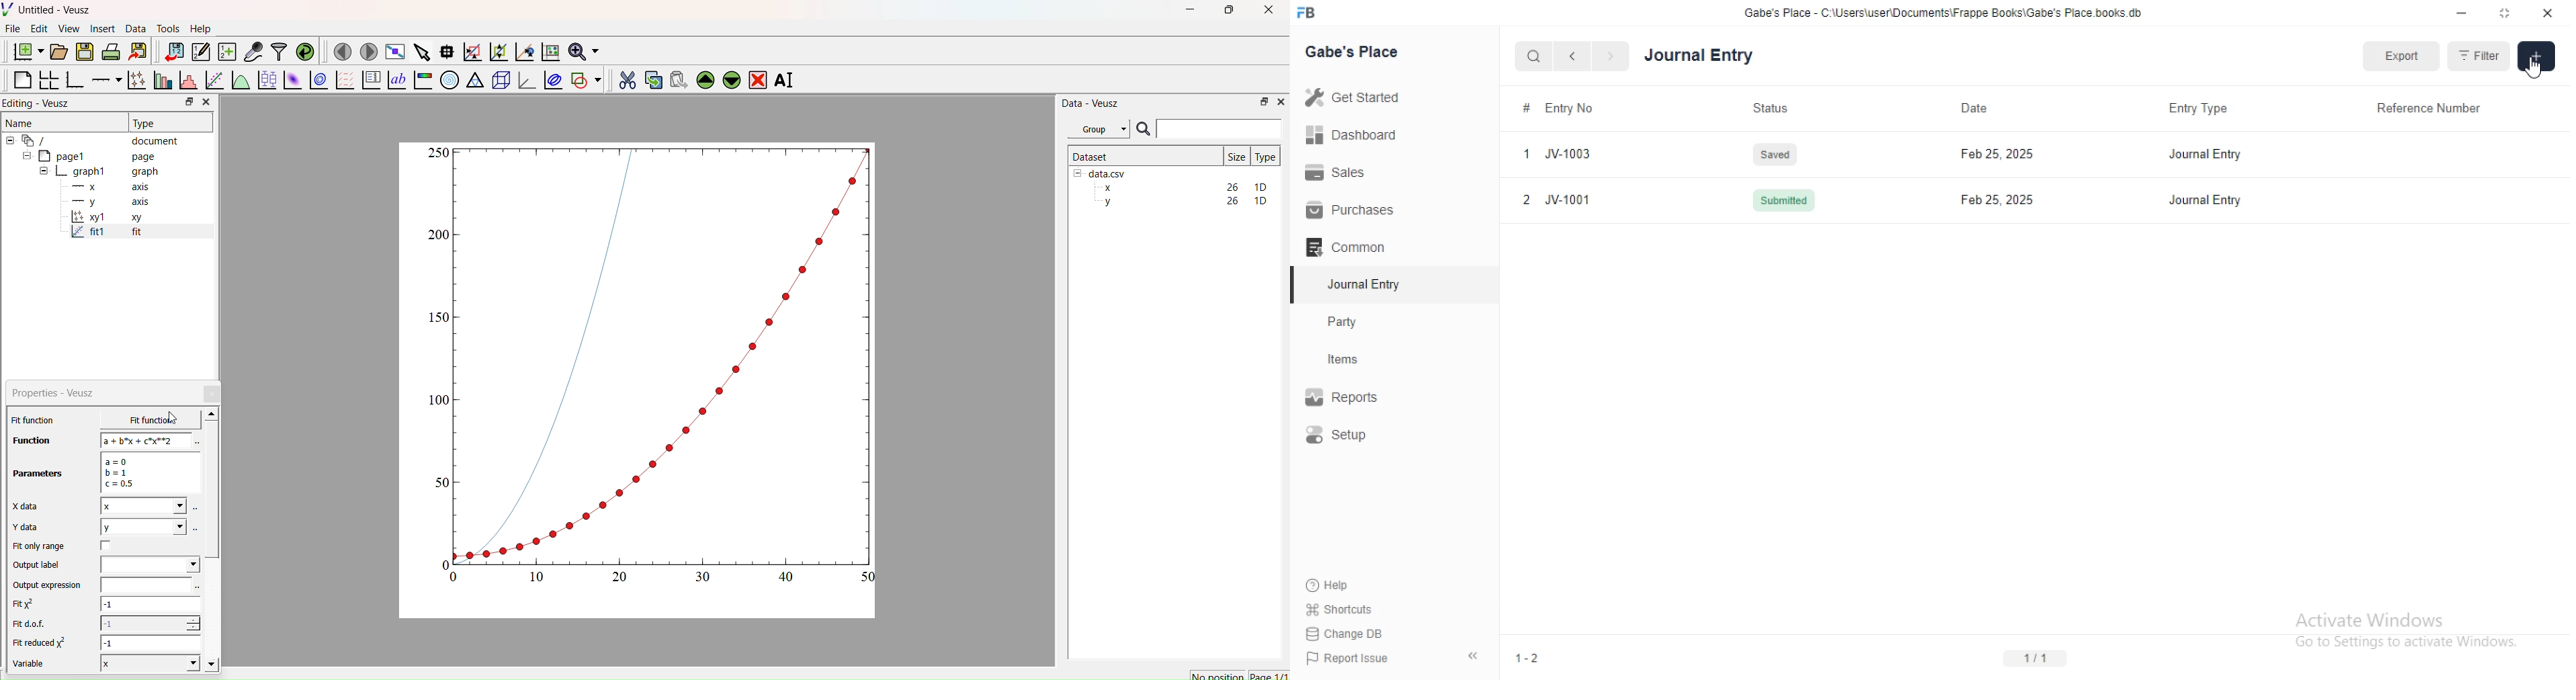 Image resolution: width=2576 pixels, height=700 pixels. Describe the element at coordinates (1353, 51) in the screenshot. I see `Gabe's Place` at that location.